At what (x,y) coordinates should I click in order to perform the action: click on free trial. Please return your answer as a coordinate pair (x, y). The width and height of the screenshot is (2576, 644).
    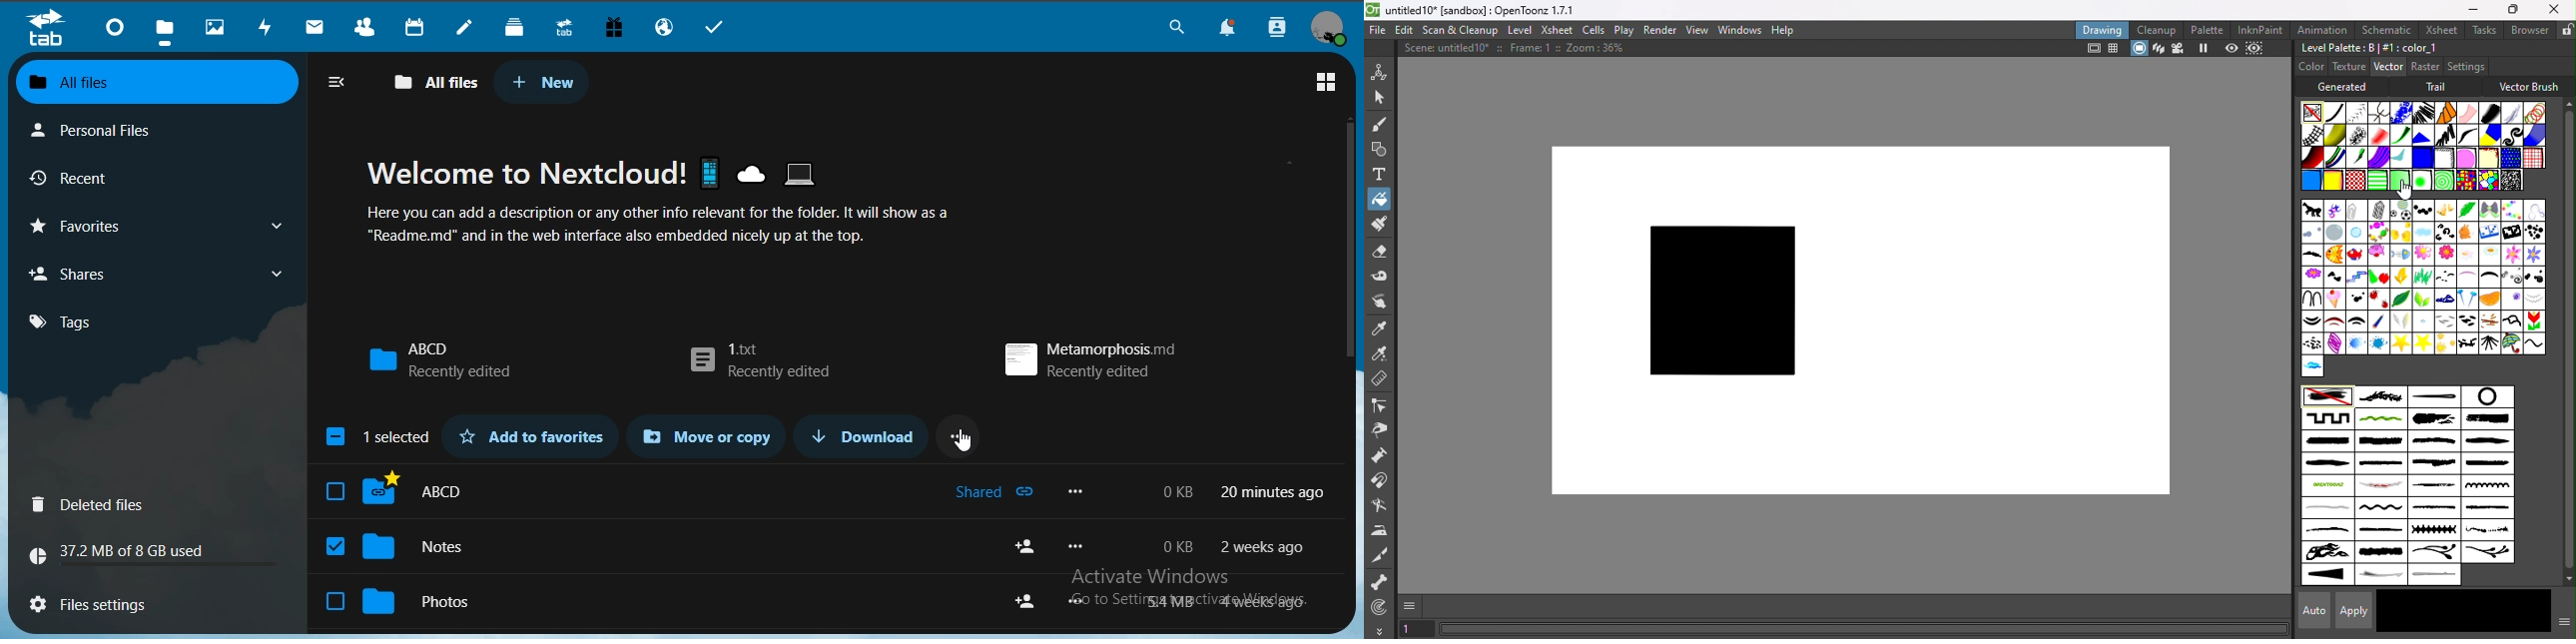
    Looking at the image, I should click on (614, 26).